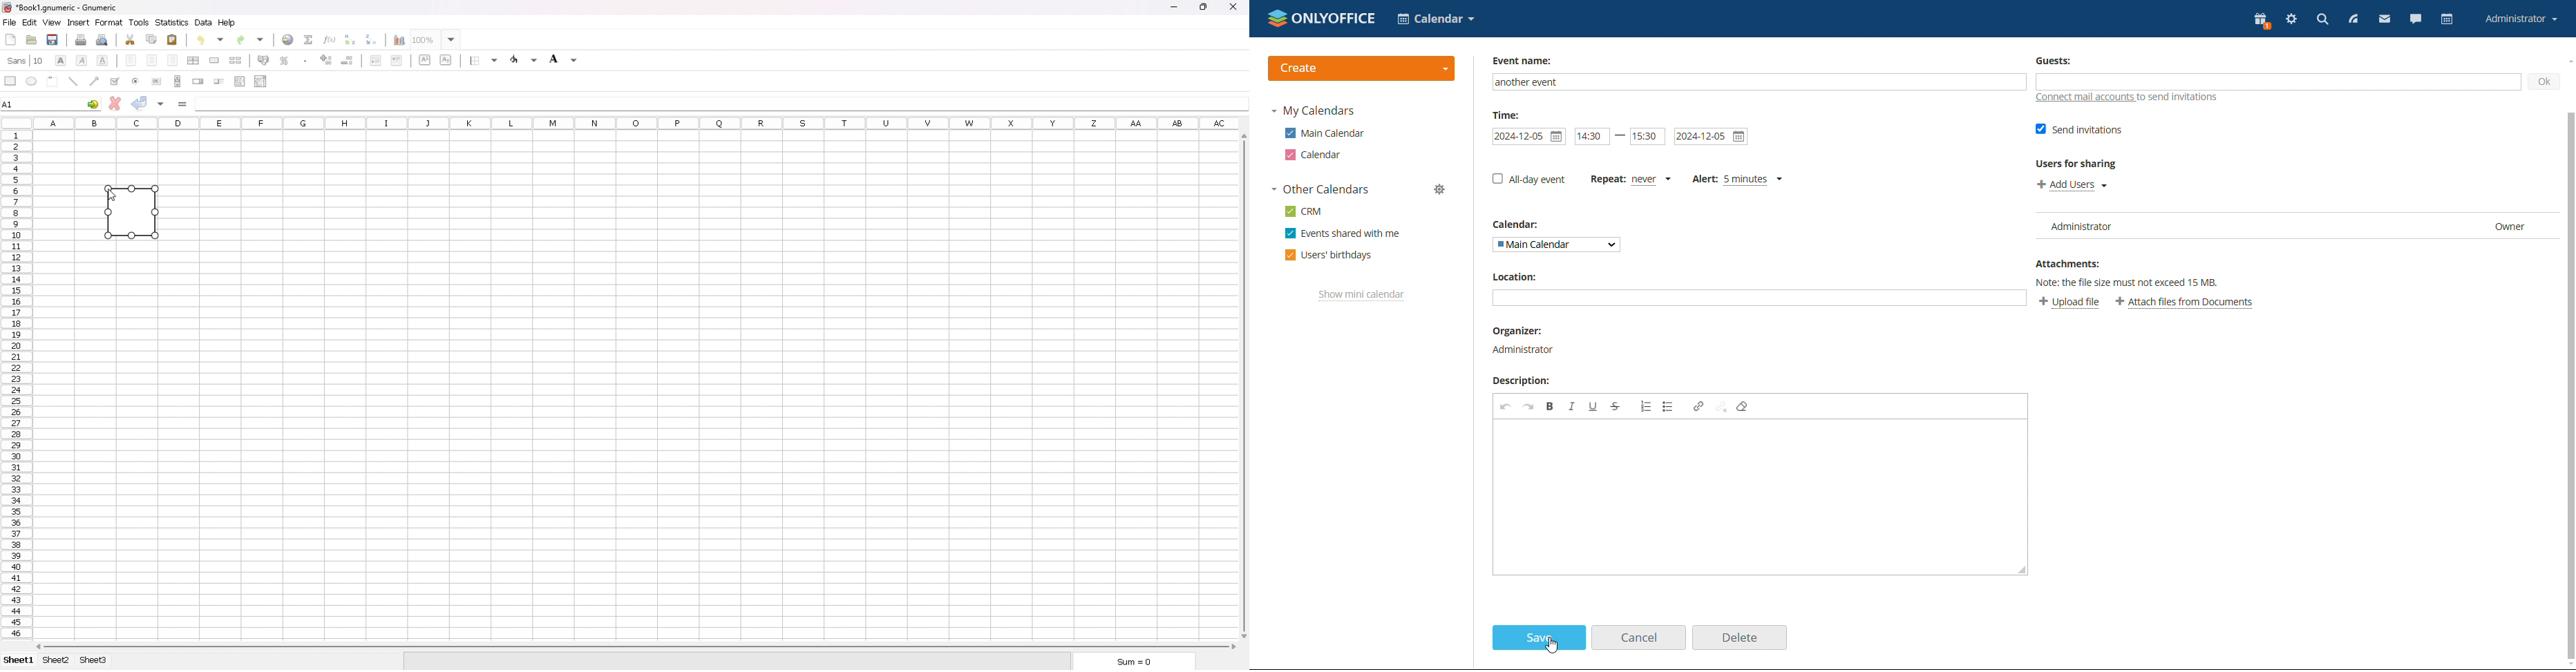 This screenshot has width=2576, height=672. What do you see at coordinates (252, 39) in the screenshot?
I see `redo` at bounding box center [252, 39].